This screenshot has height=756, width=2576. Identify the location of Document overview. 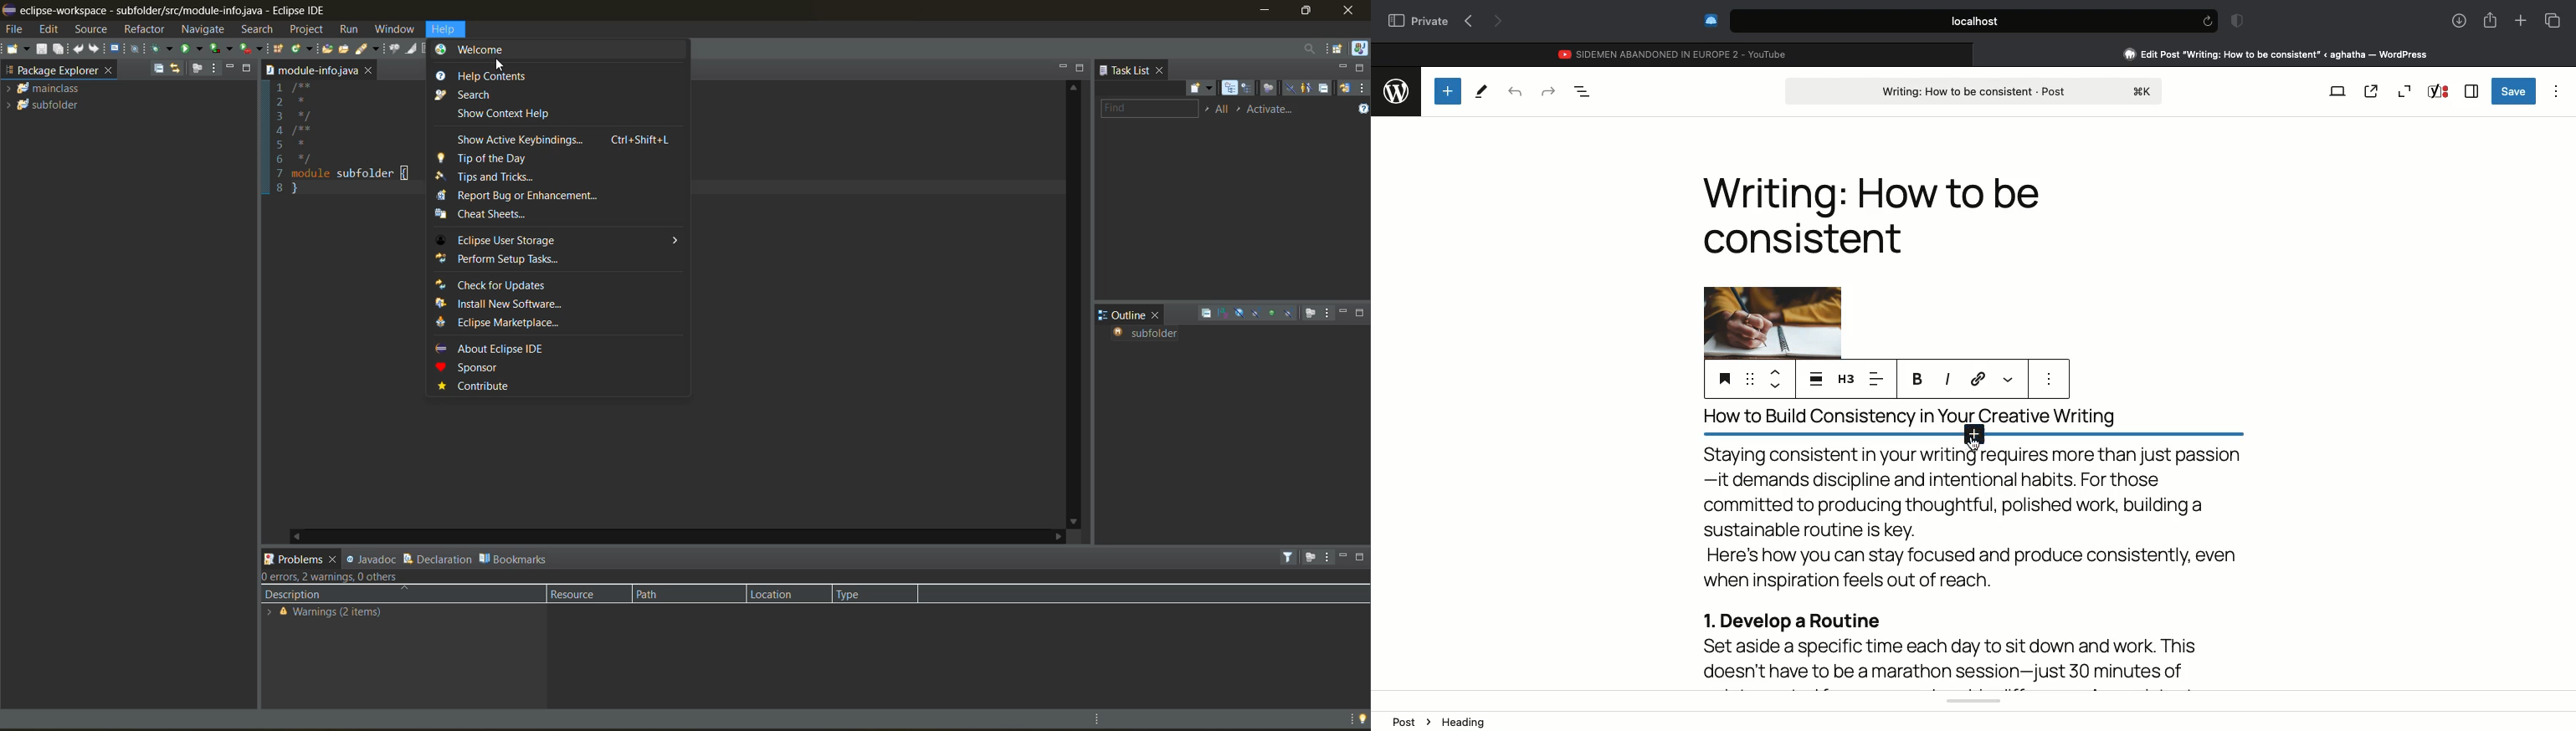
(1583, 91).